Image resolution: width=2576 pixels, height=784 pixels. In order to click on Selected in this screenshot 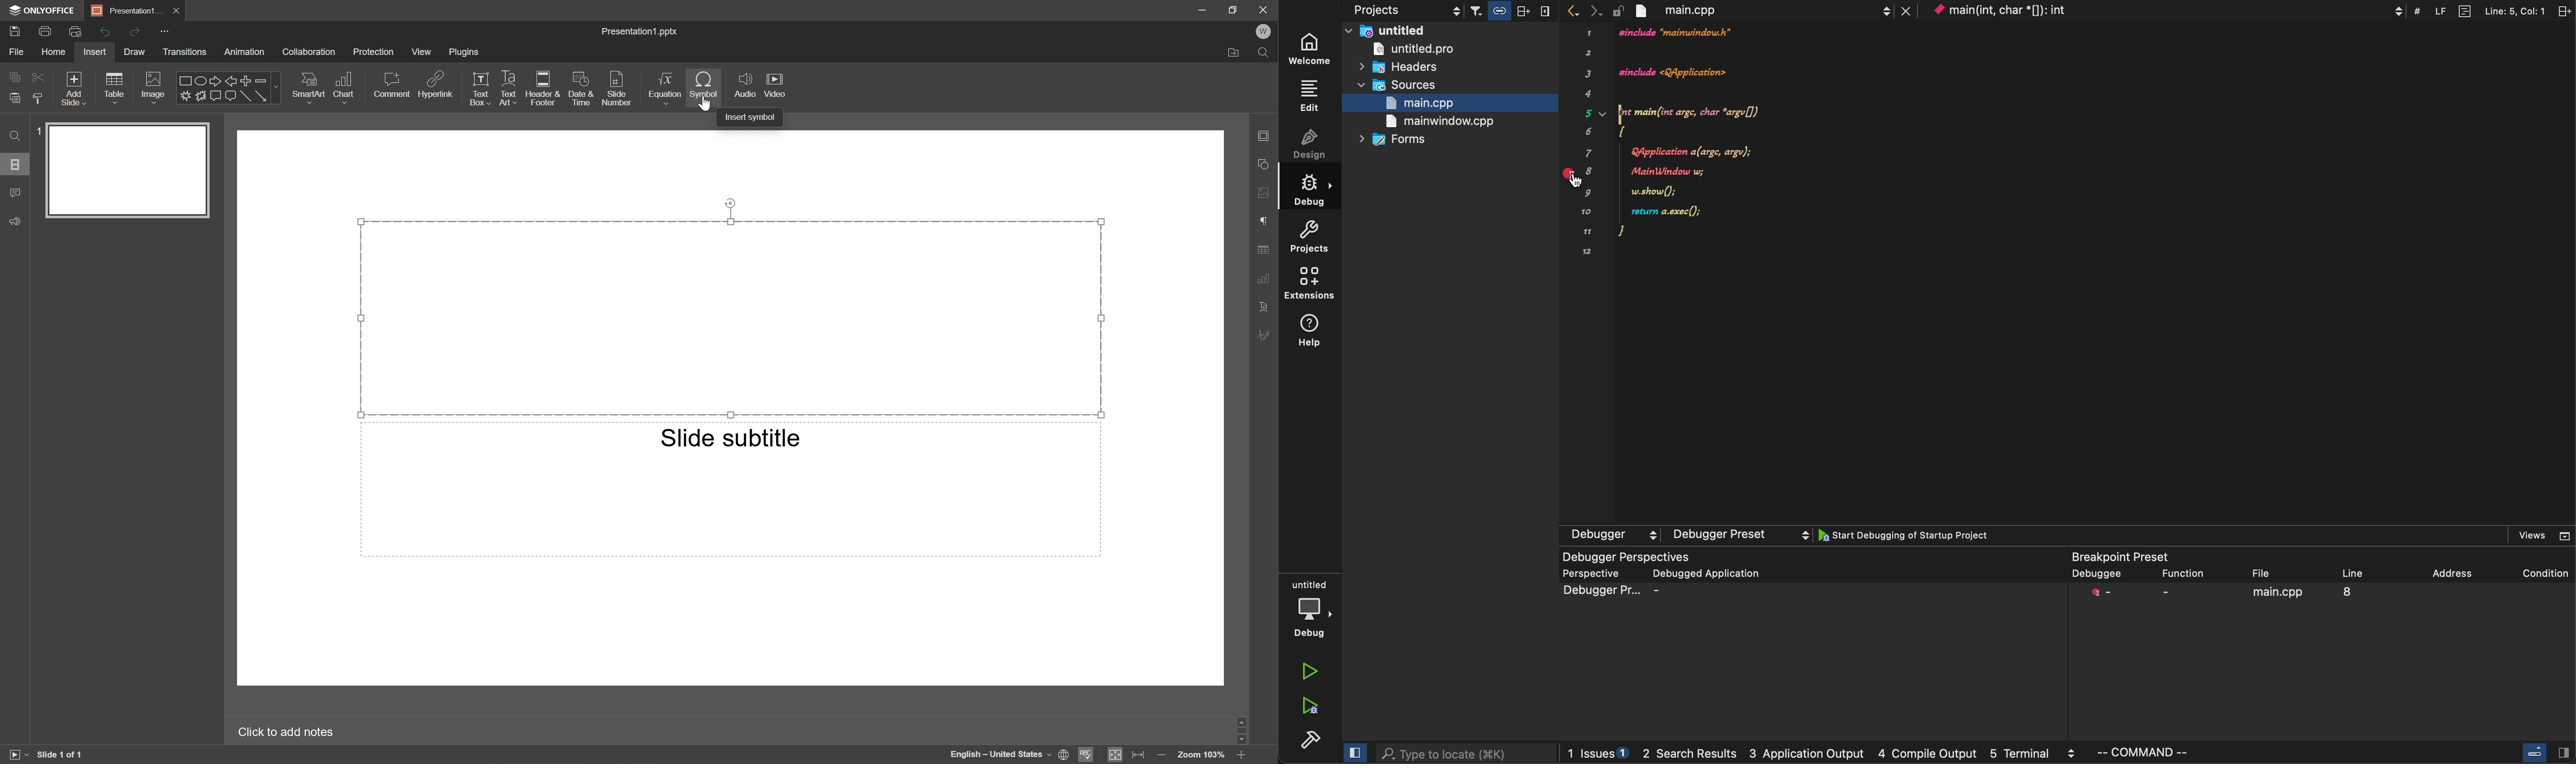, I will do `click(730, 317)`.